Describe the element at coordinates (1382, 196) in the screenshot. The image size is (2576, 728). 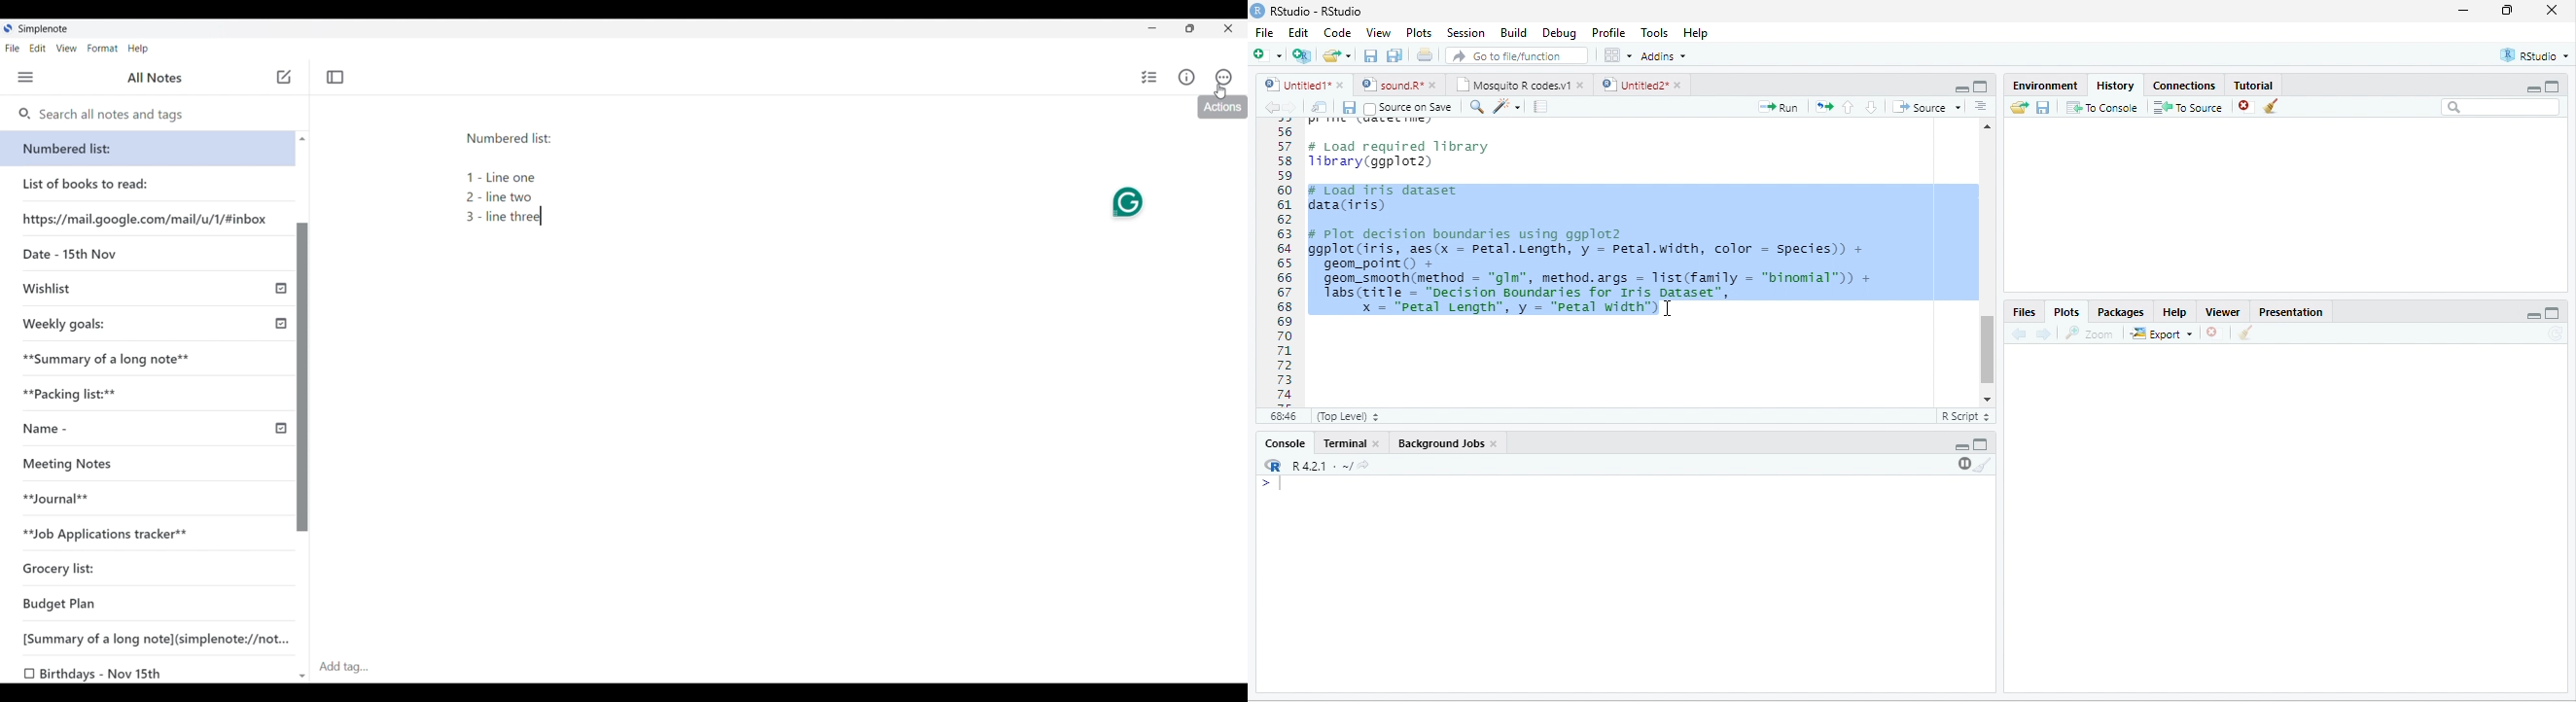
I see `# Load iris dataset data(iris)` at that location.